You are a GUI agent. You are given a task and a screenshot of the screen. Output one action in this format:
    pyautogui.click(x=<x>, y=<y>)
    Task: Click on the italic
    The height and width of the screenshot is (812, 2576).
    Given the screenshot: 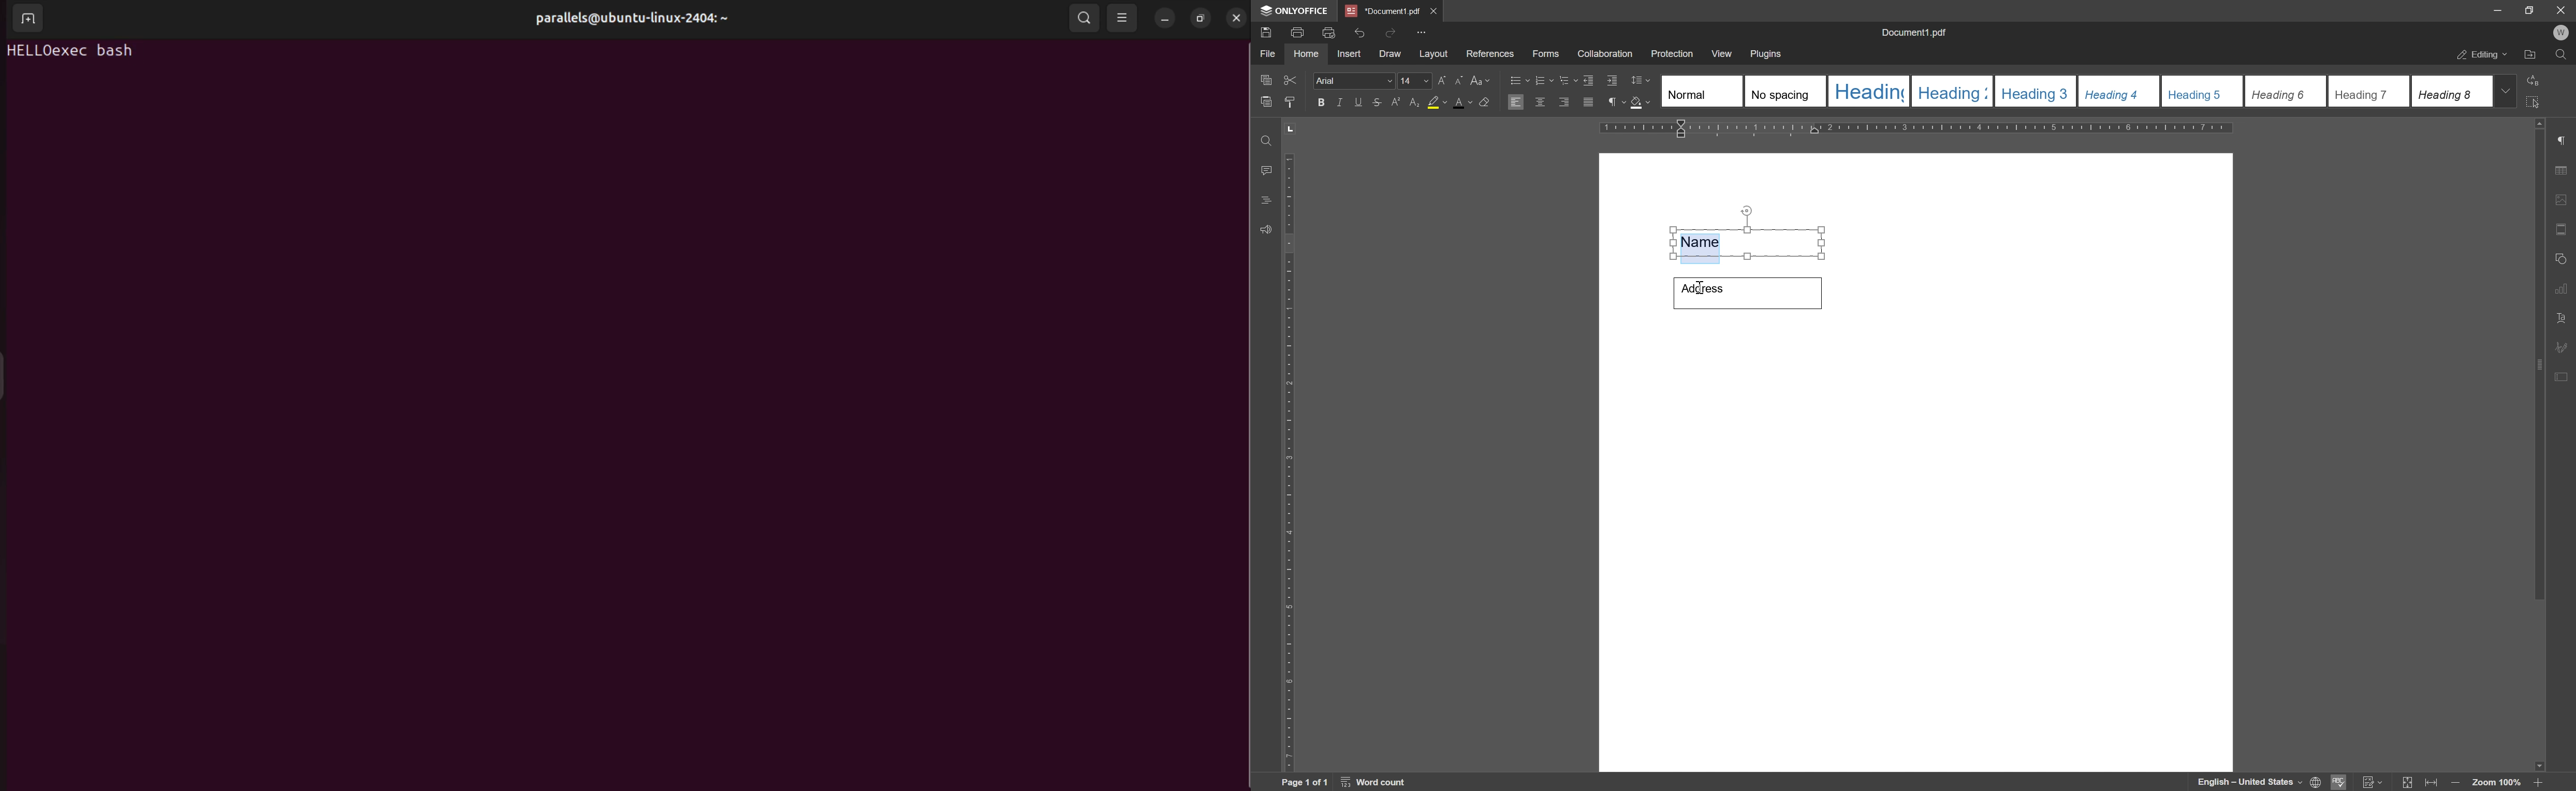 What is the action you would take?
    pyautogui.click(x=1338, y=101)
    